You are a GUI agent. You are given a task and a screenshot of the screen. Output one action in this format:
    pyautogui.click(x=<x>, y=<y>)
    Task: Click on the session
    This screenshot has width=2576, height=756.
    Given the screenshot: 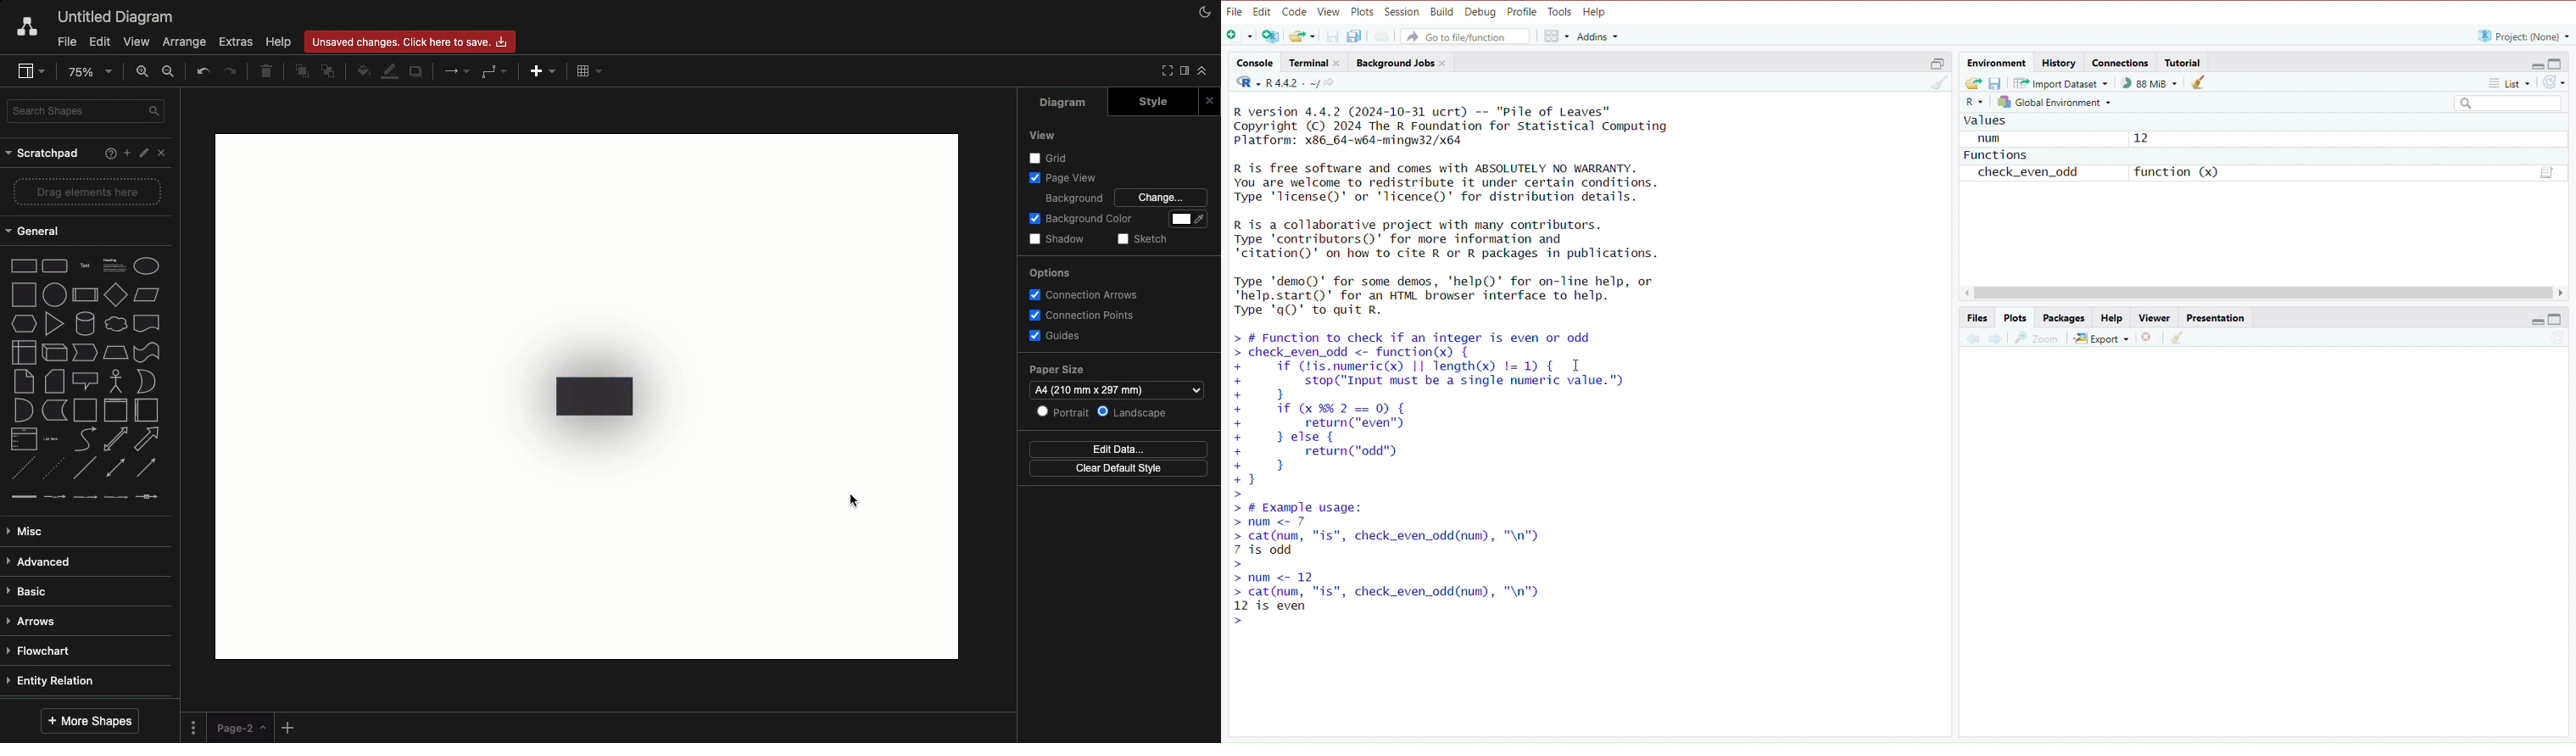 What is the action you would take?
    pyautogui.click(x=1402, y=13)
    